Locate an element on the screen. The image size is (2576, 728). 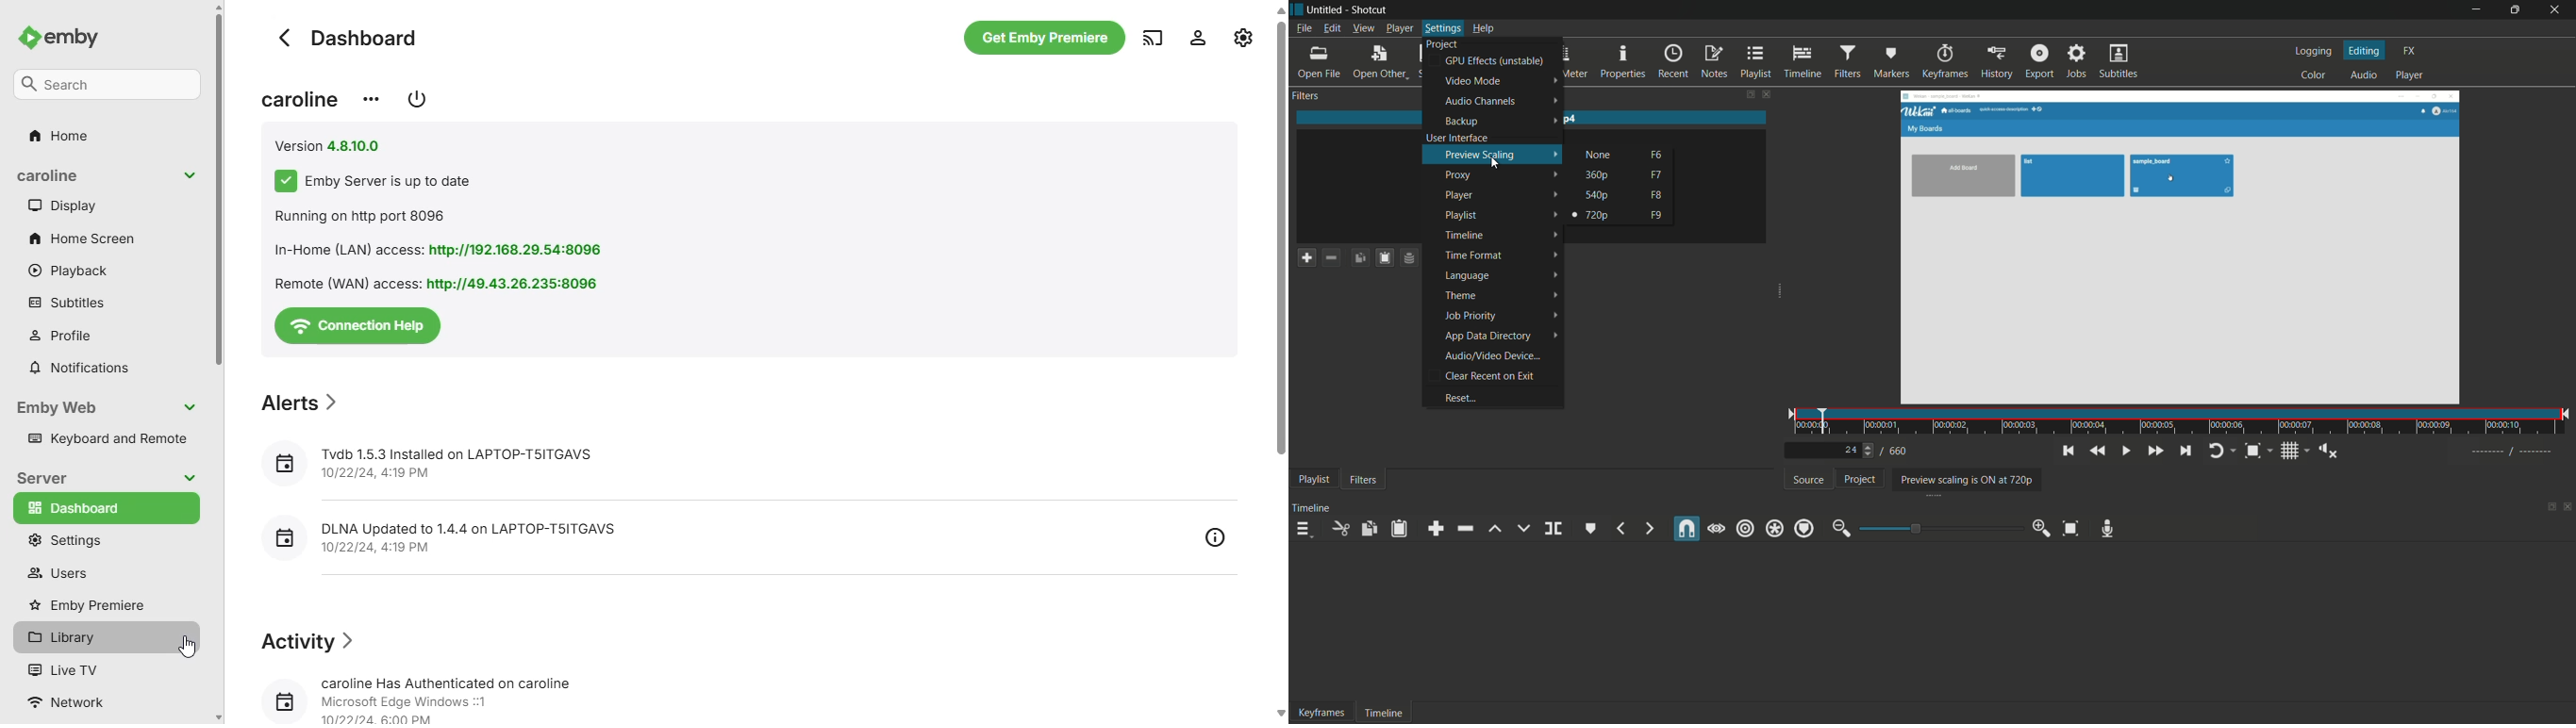
scrub while dragging is located at coordinates (1716, 528).